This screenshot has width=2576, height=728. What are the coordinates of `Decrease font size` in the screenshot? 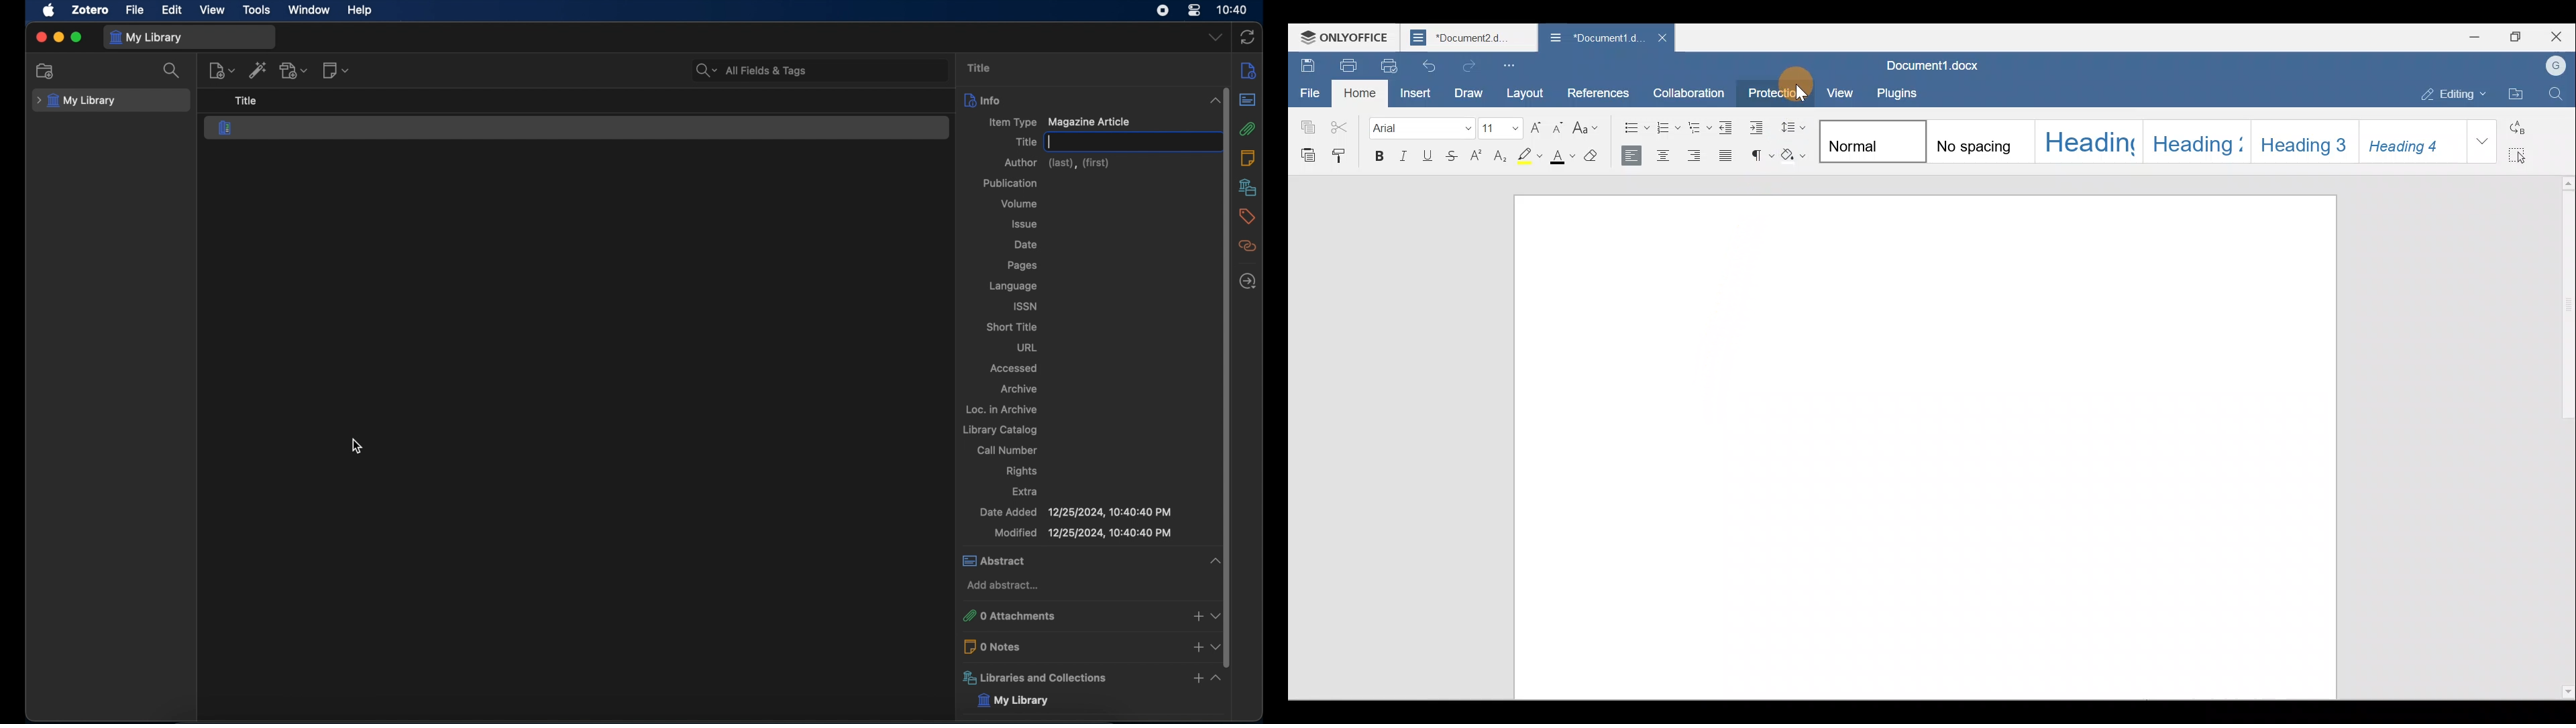 It's located at (1557, 126).